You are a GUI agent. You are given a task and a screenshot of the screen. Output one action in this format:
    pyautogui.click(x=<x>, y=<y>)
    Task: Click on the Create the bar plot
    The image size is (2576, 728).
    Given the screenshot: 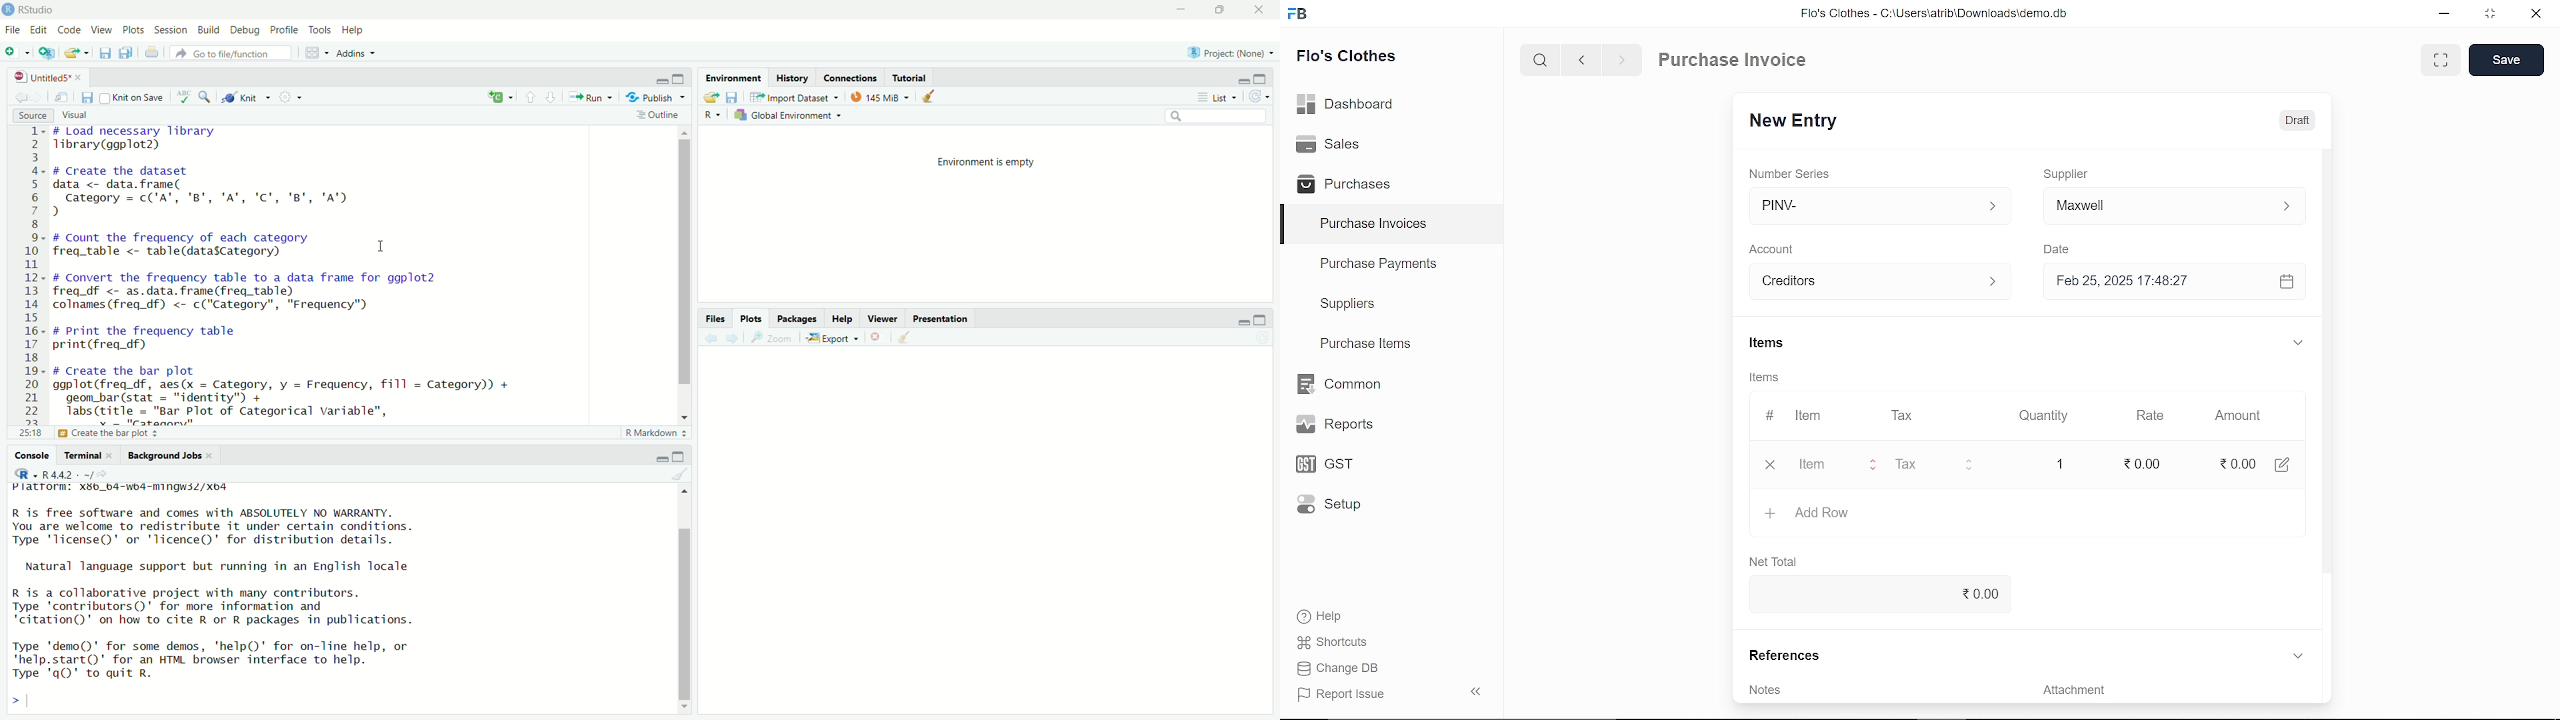 What is the action you would take?
    pyautogui.click(x=107, y=433)
    